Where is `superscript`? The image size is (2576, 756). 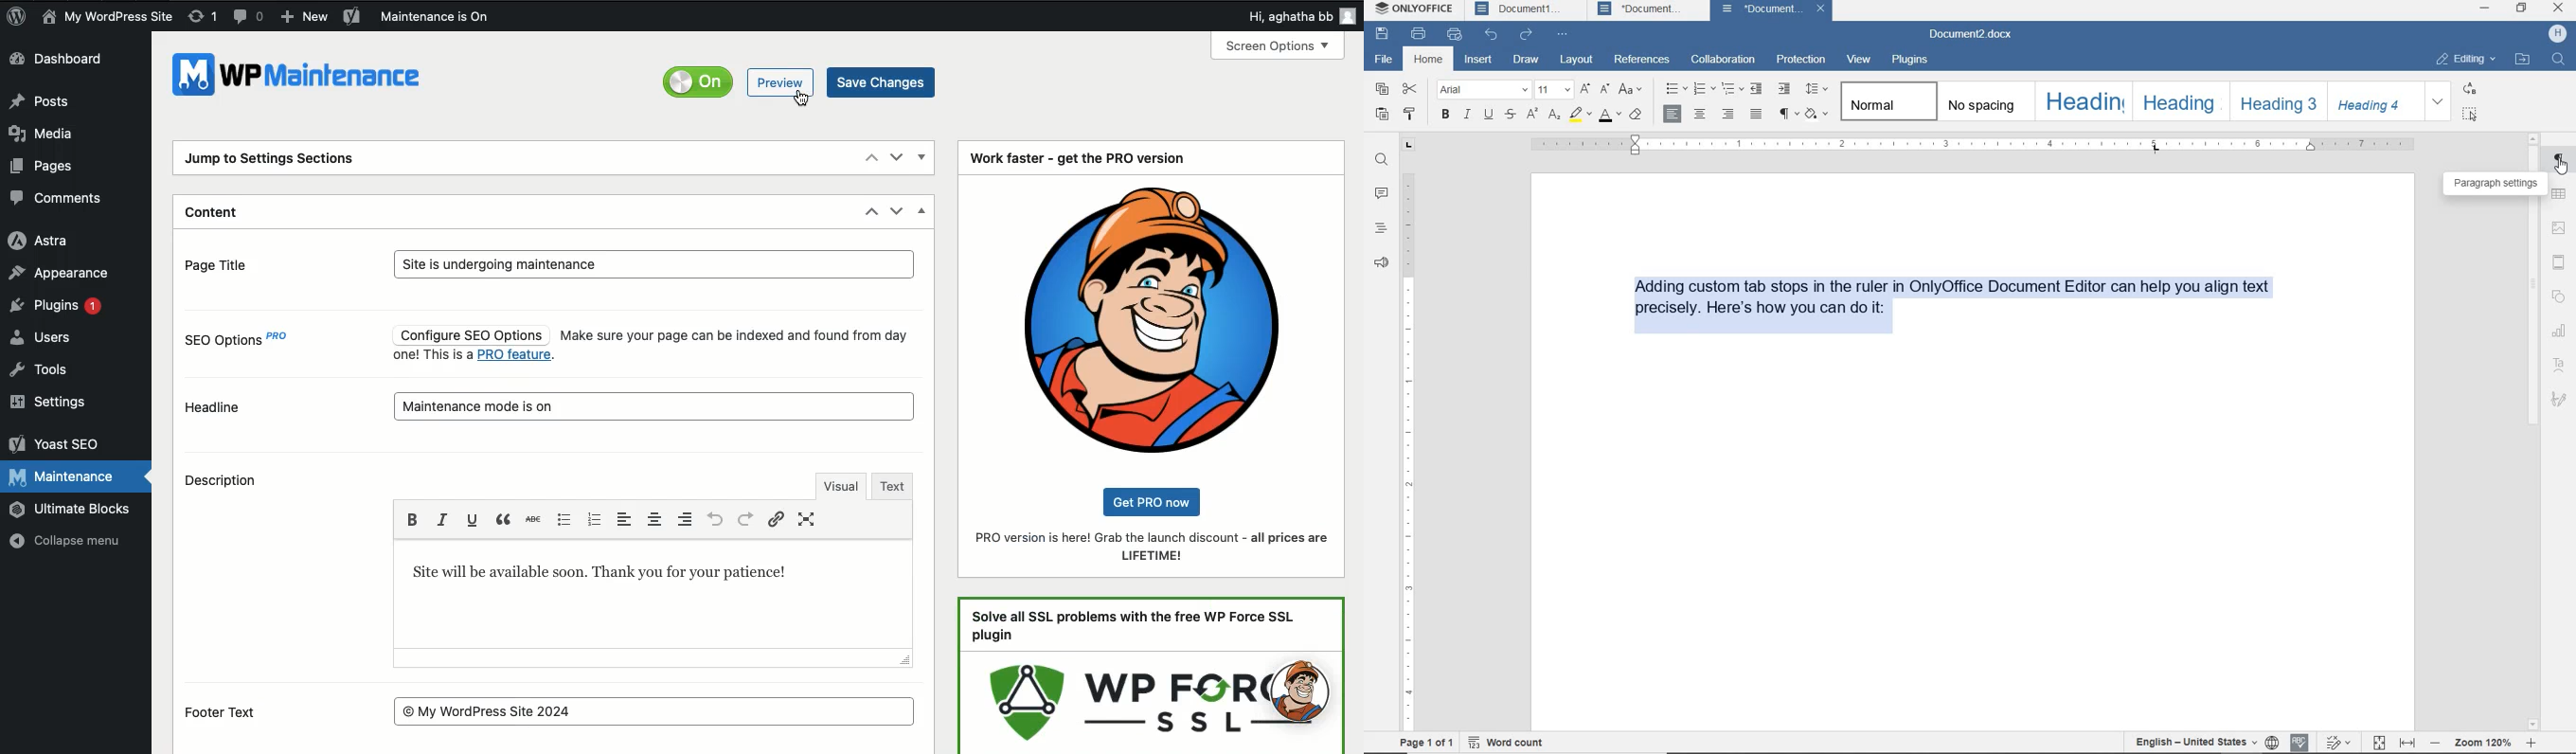 superscript is located at coordinates (1534, 113).